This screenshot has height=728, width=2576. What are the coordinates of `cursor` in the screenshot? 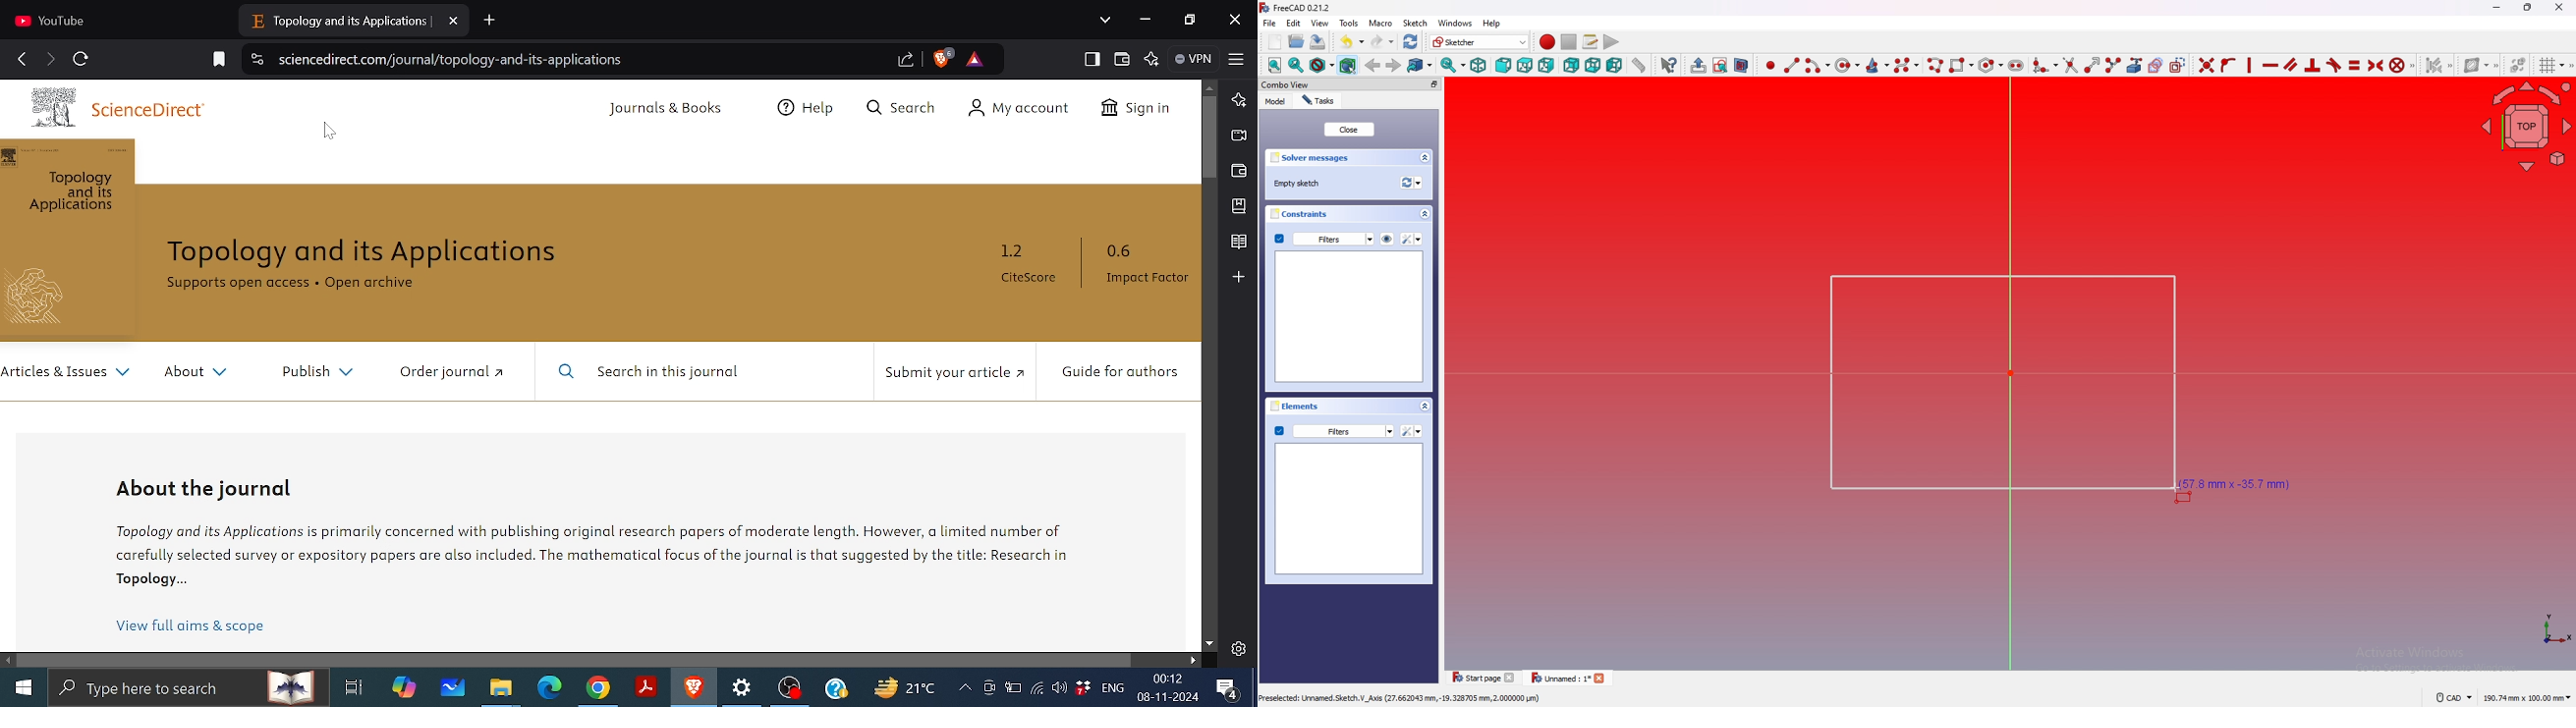 It's located at (2179, 489).